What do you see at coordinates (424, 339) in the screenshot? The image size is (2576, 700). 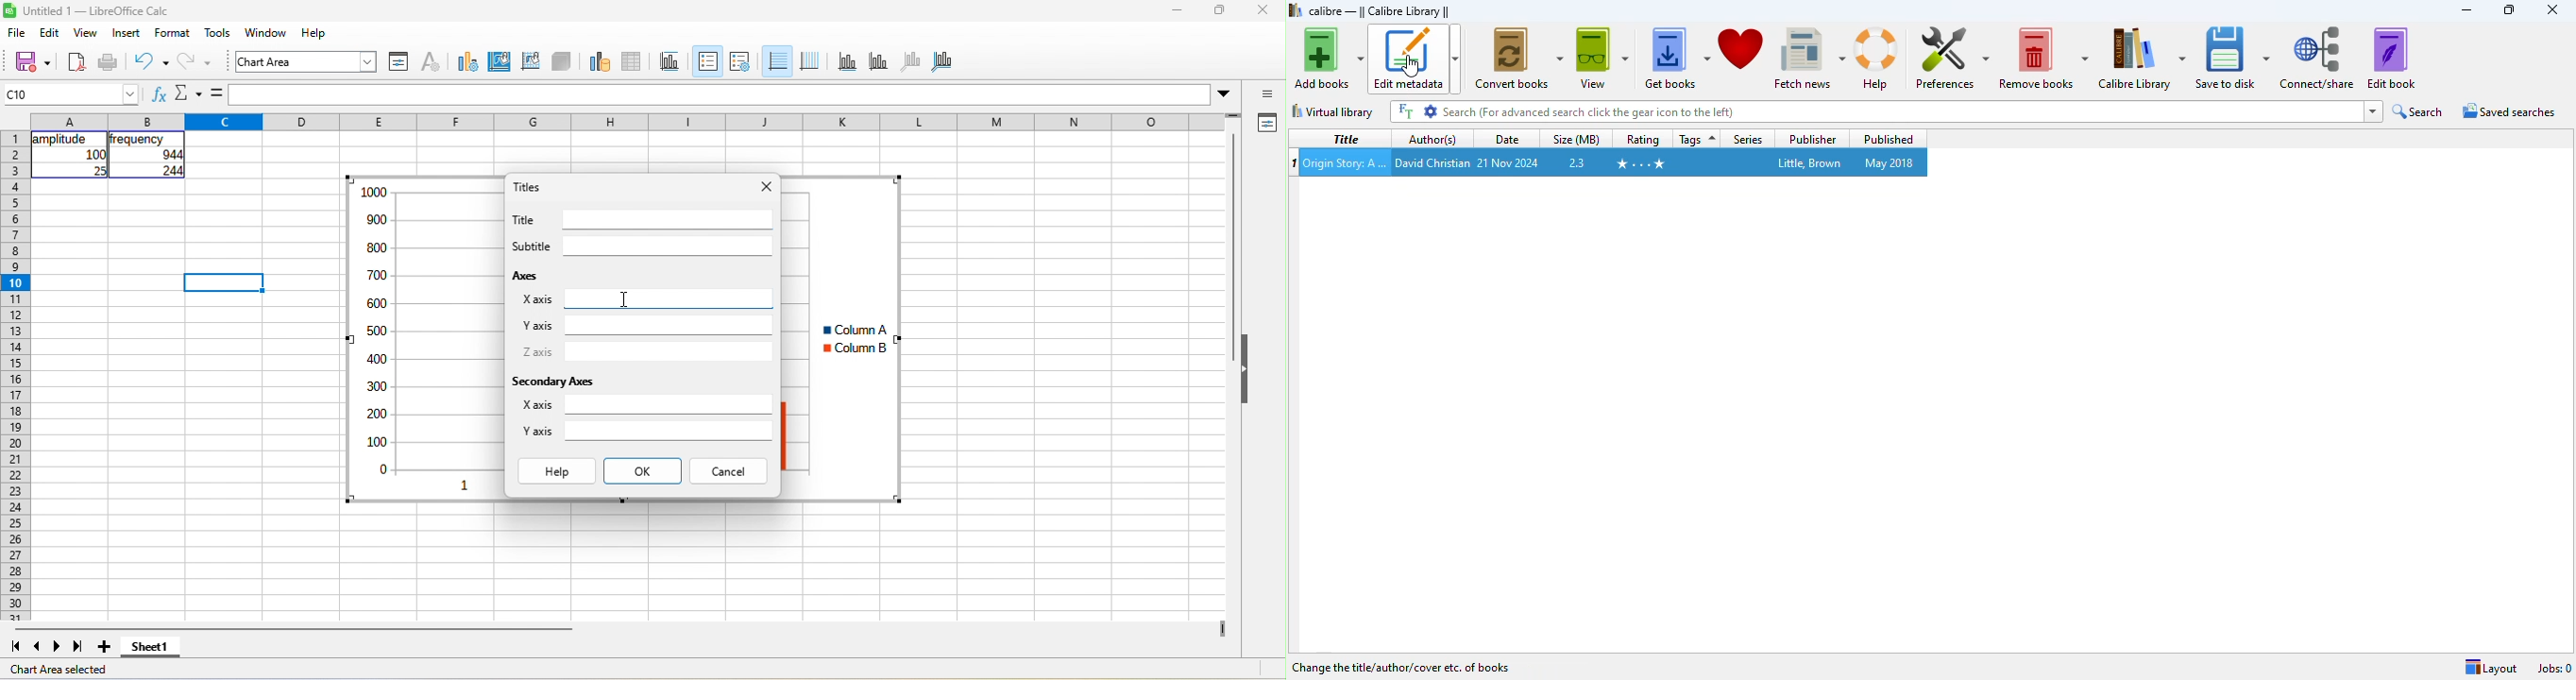 I see `Column chart` at bounding box center [424, 339].